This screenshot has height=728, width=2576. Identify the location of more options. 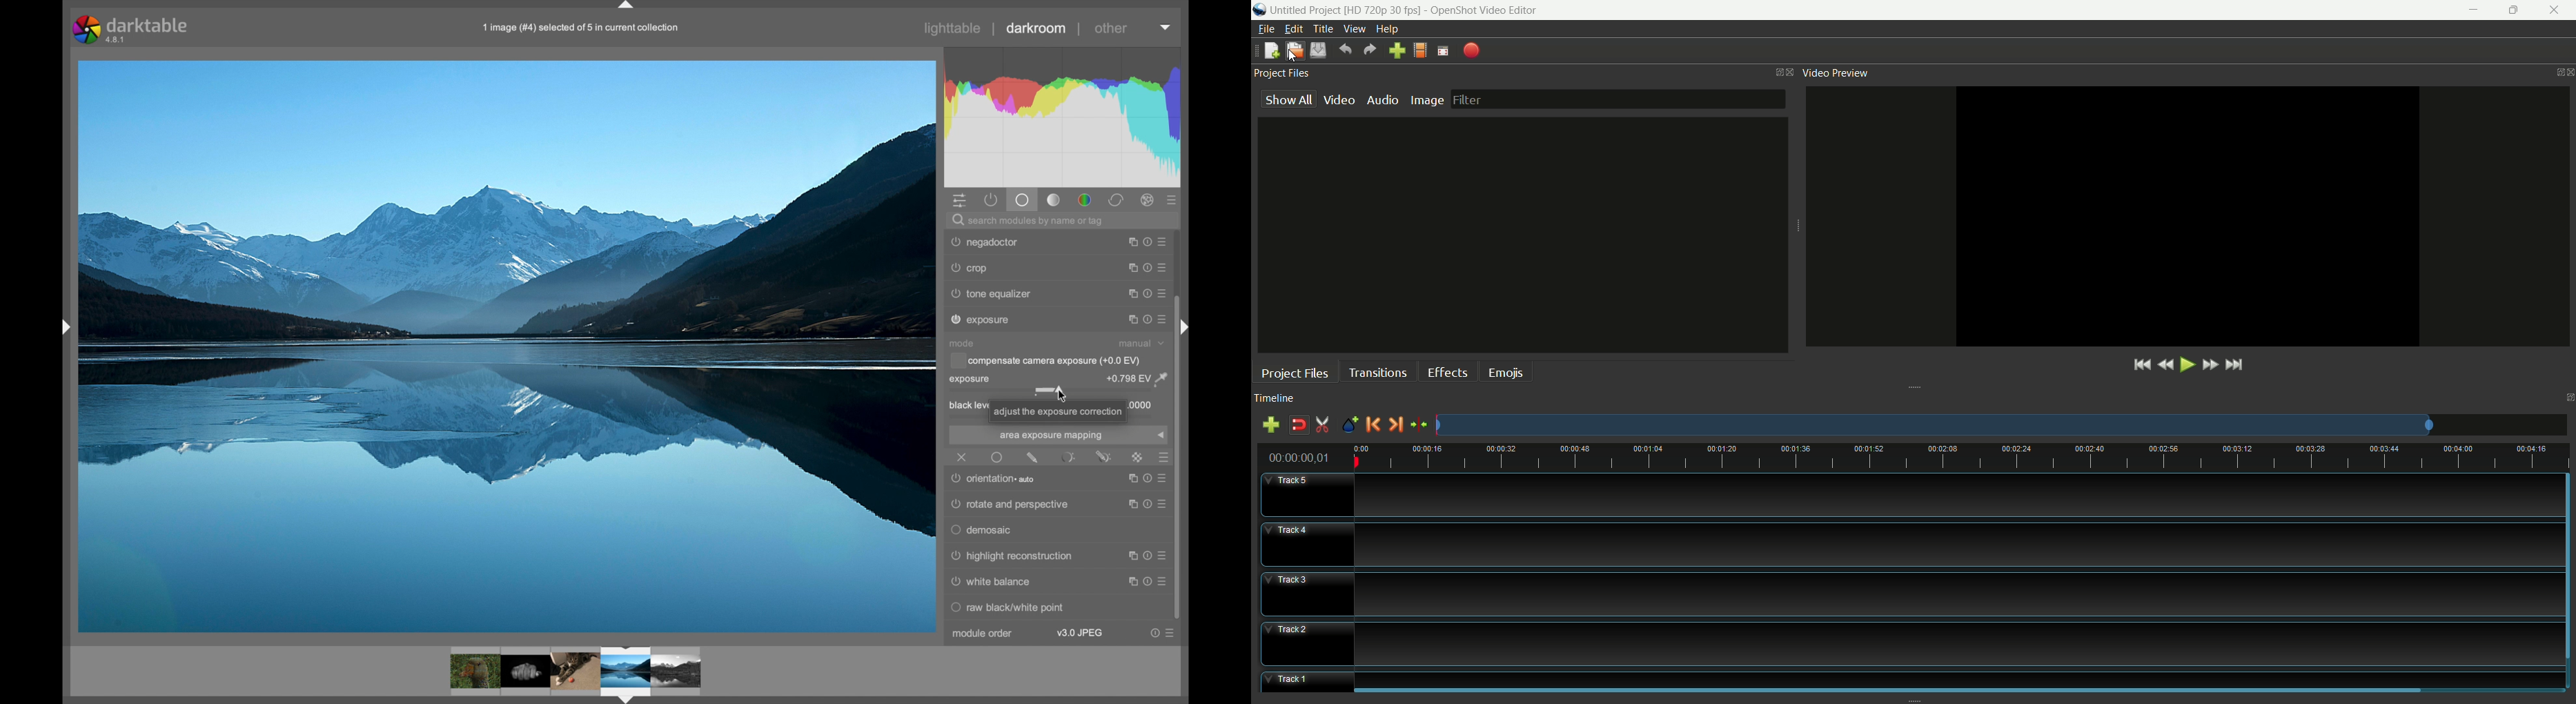
(1148, 319).